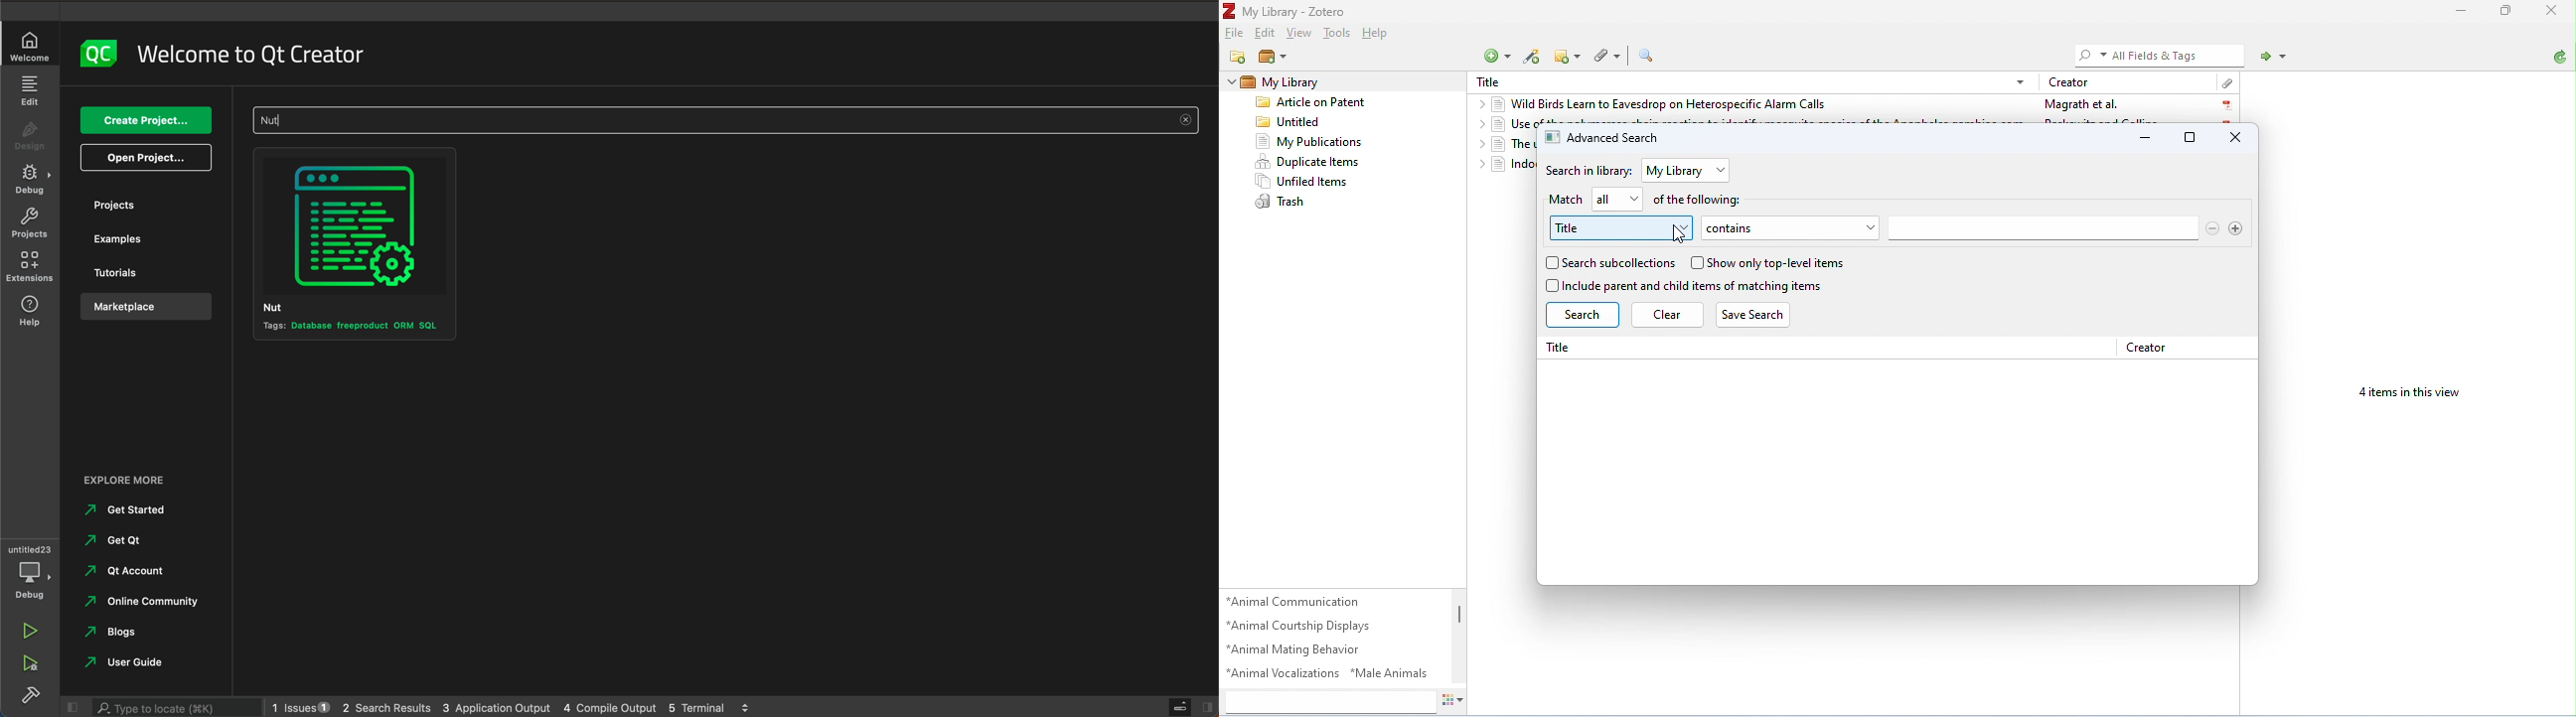  What do you see at coordinates (1552, 286) in the screenshot?
I see `checkbox` at bounding box center [1552, 286].